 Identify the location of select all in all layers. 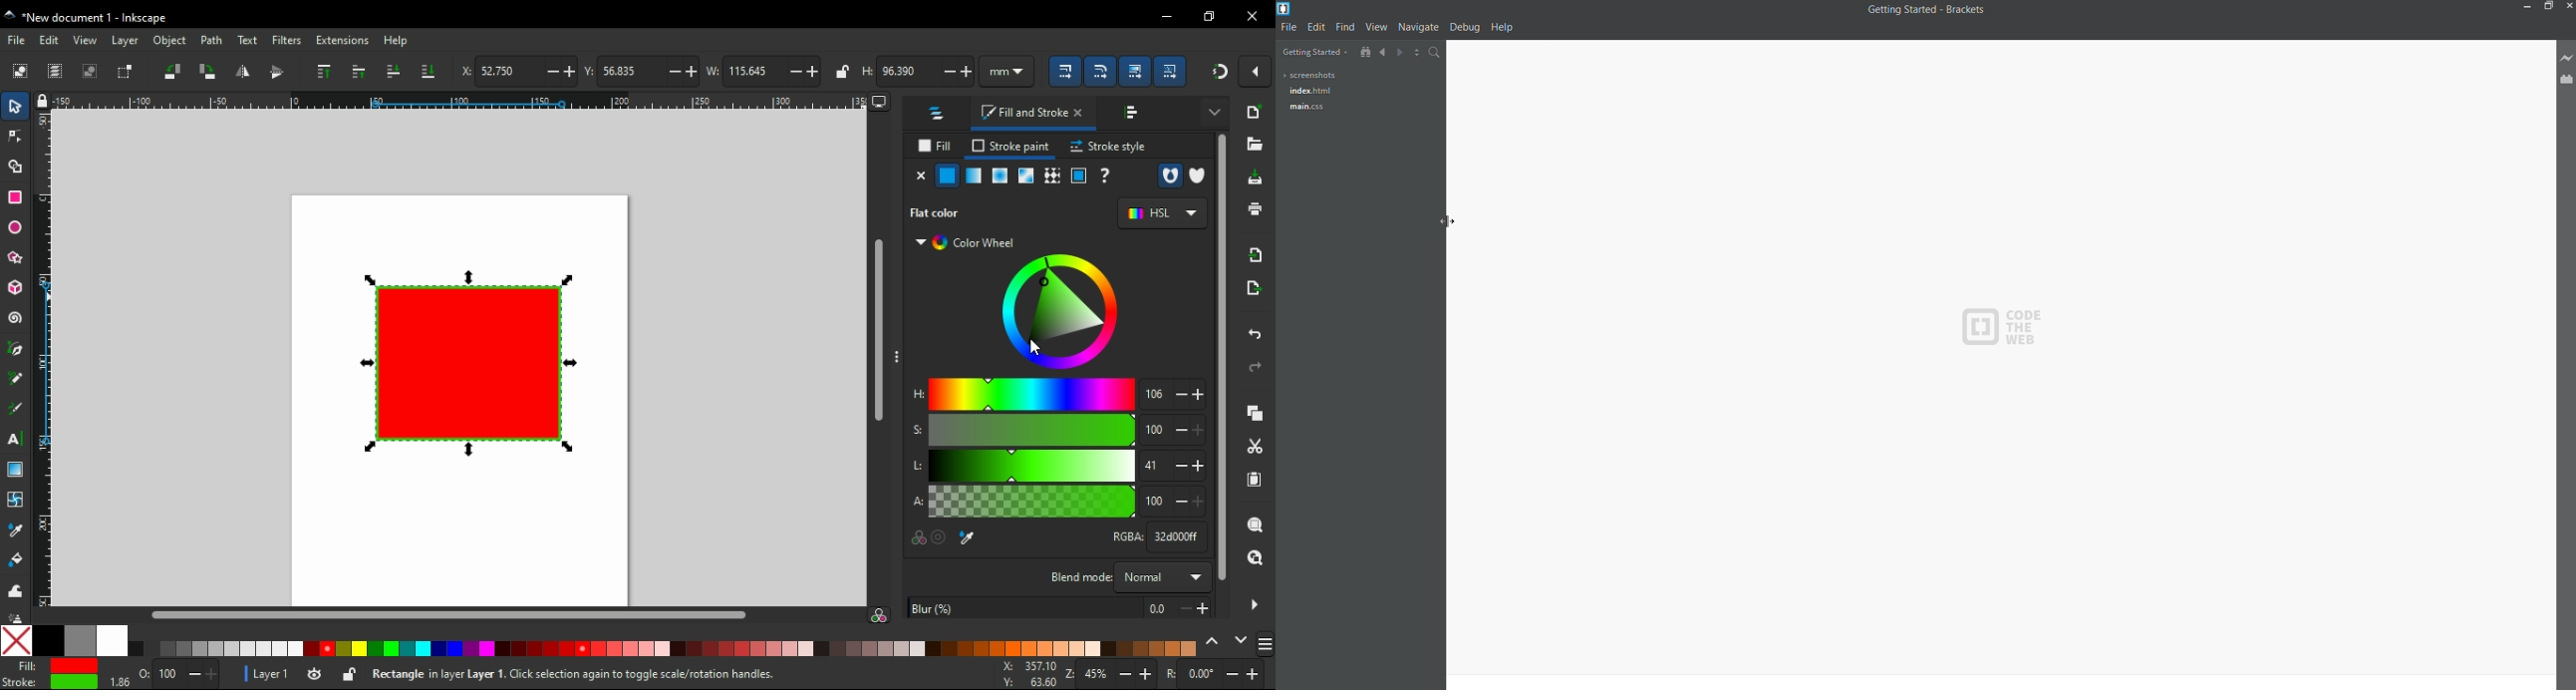
(57, 72).